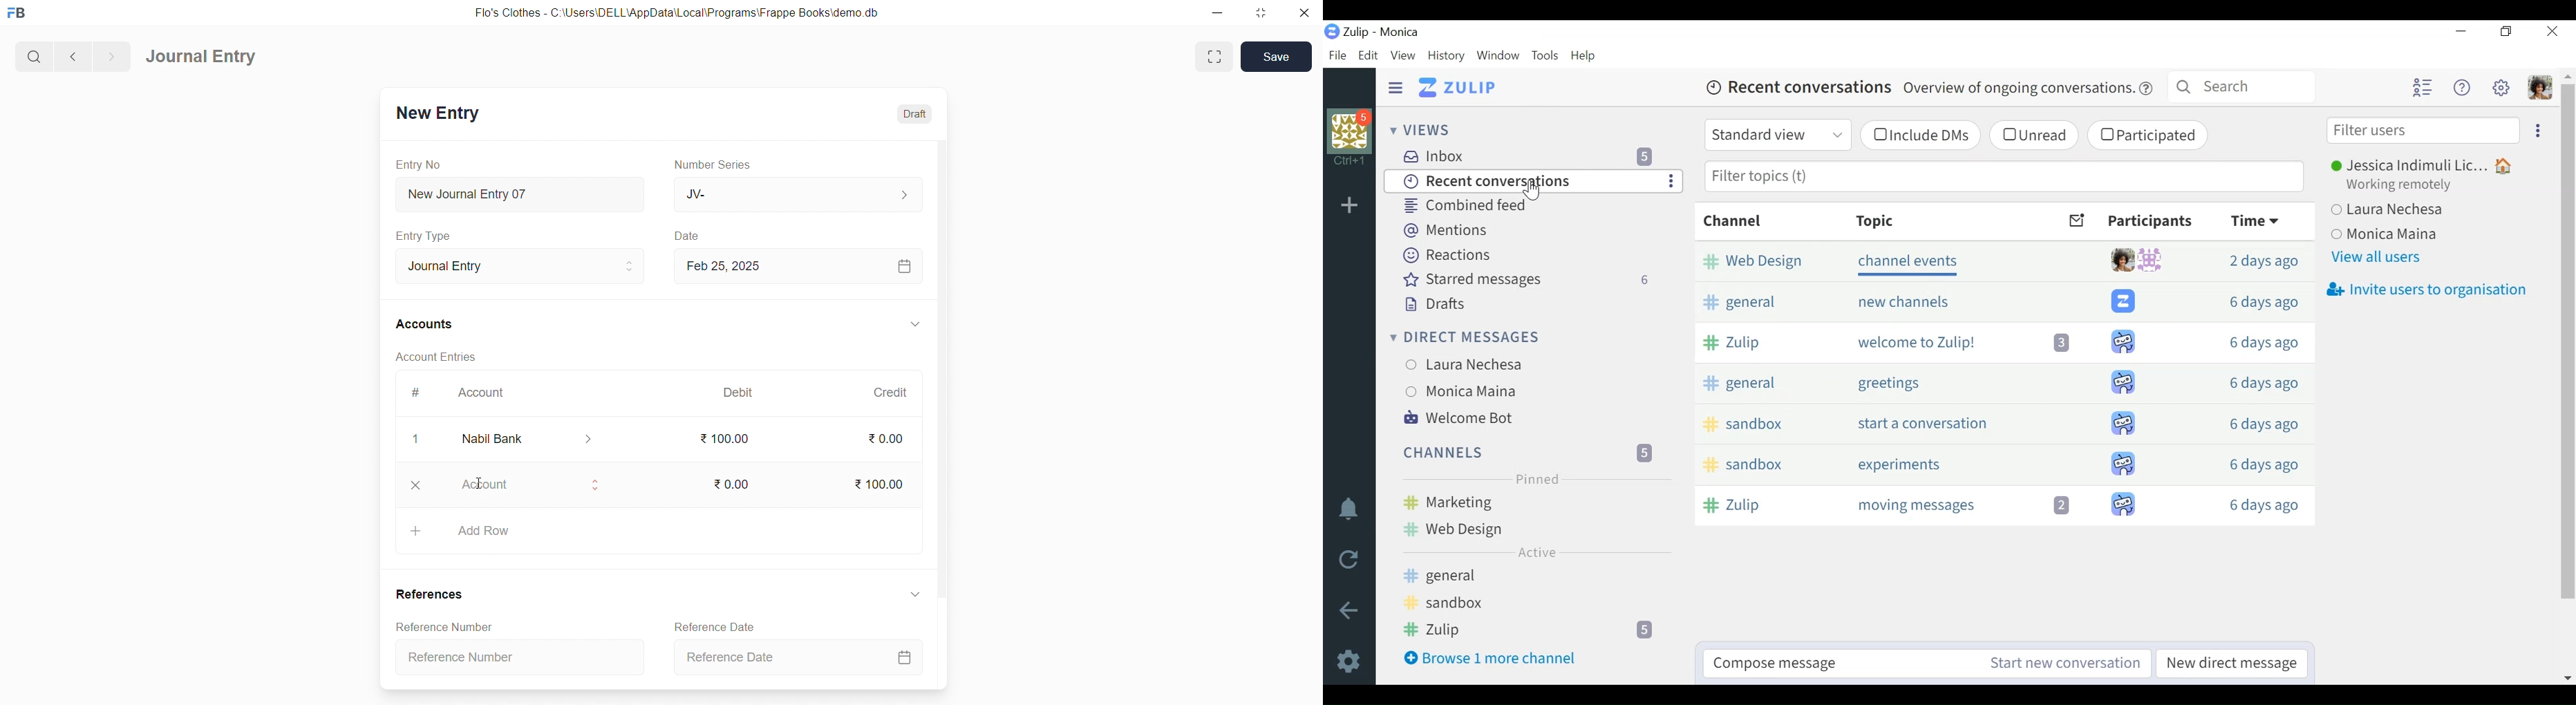 The image size is (2576, 728). What do you see at coordinates (414, 393) in the screenshot?
I see `#` at bounding box center [414, 393].